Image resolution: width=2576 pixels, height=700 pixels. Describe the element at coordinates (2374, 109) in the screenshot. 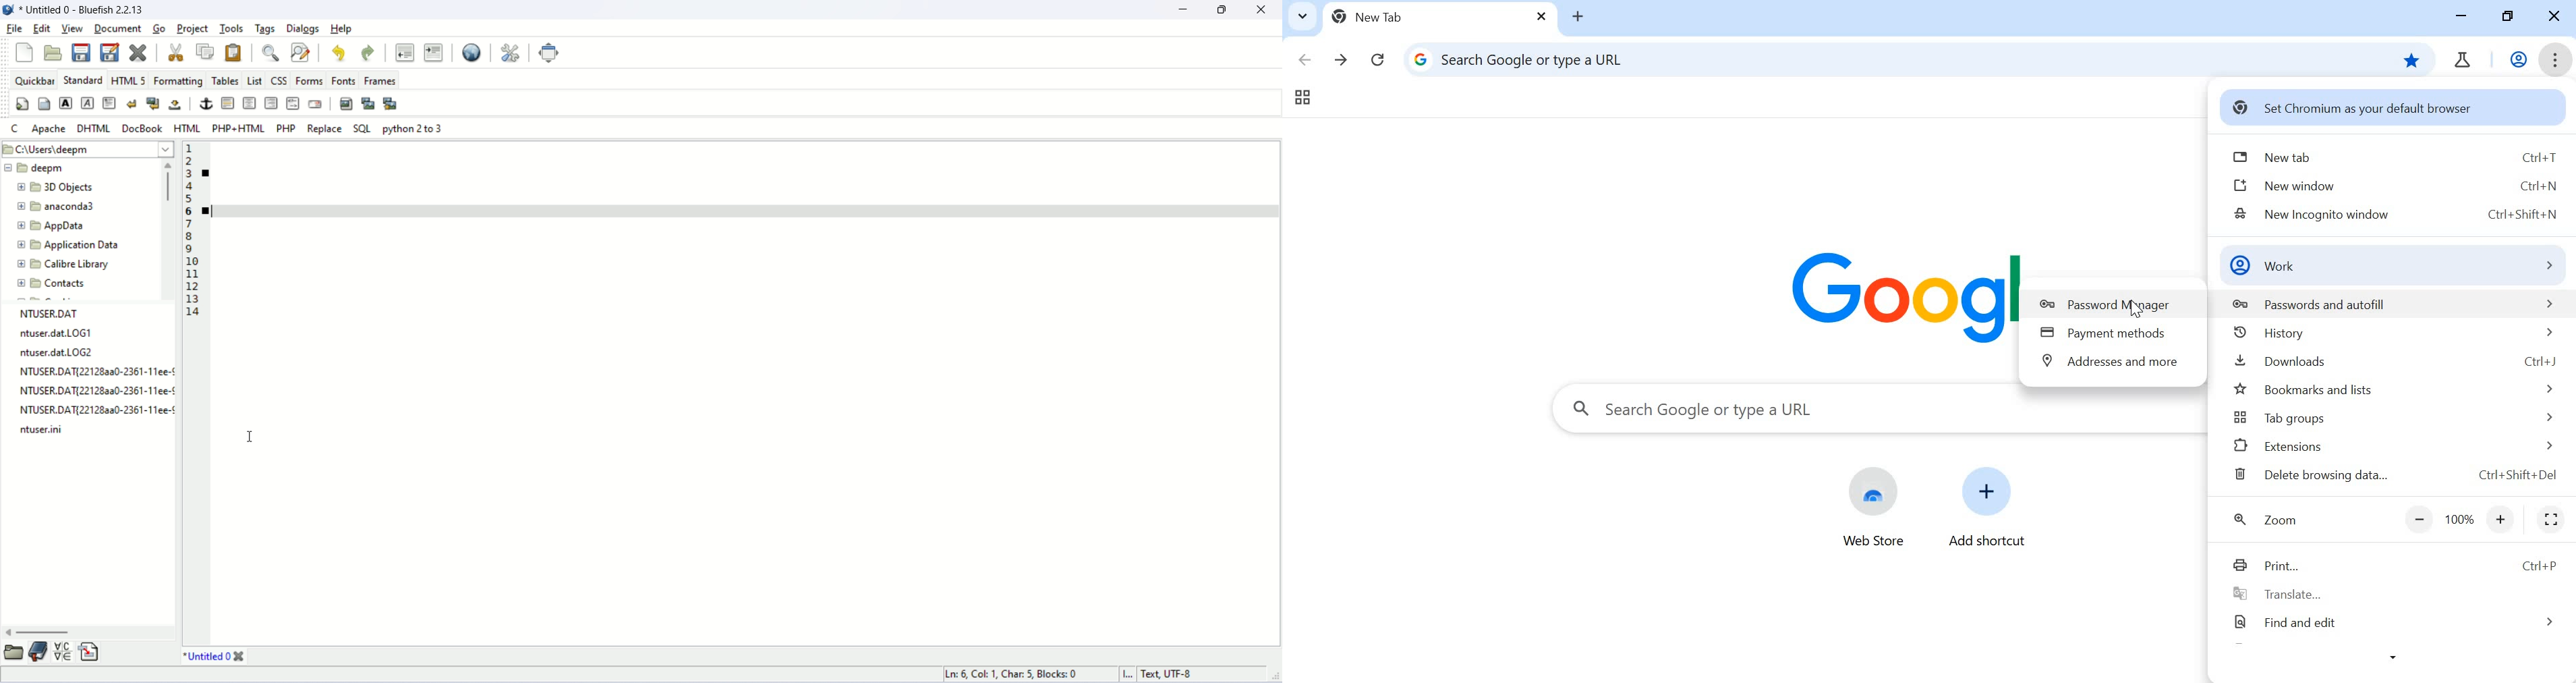

I see `set chromium as your default browser` at that location.